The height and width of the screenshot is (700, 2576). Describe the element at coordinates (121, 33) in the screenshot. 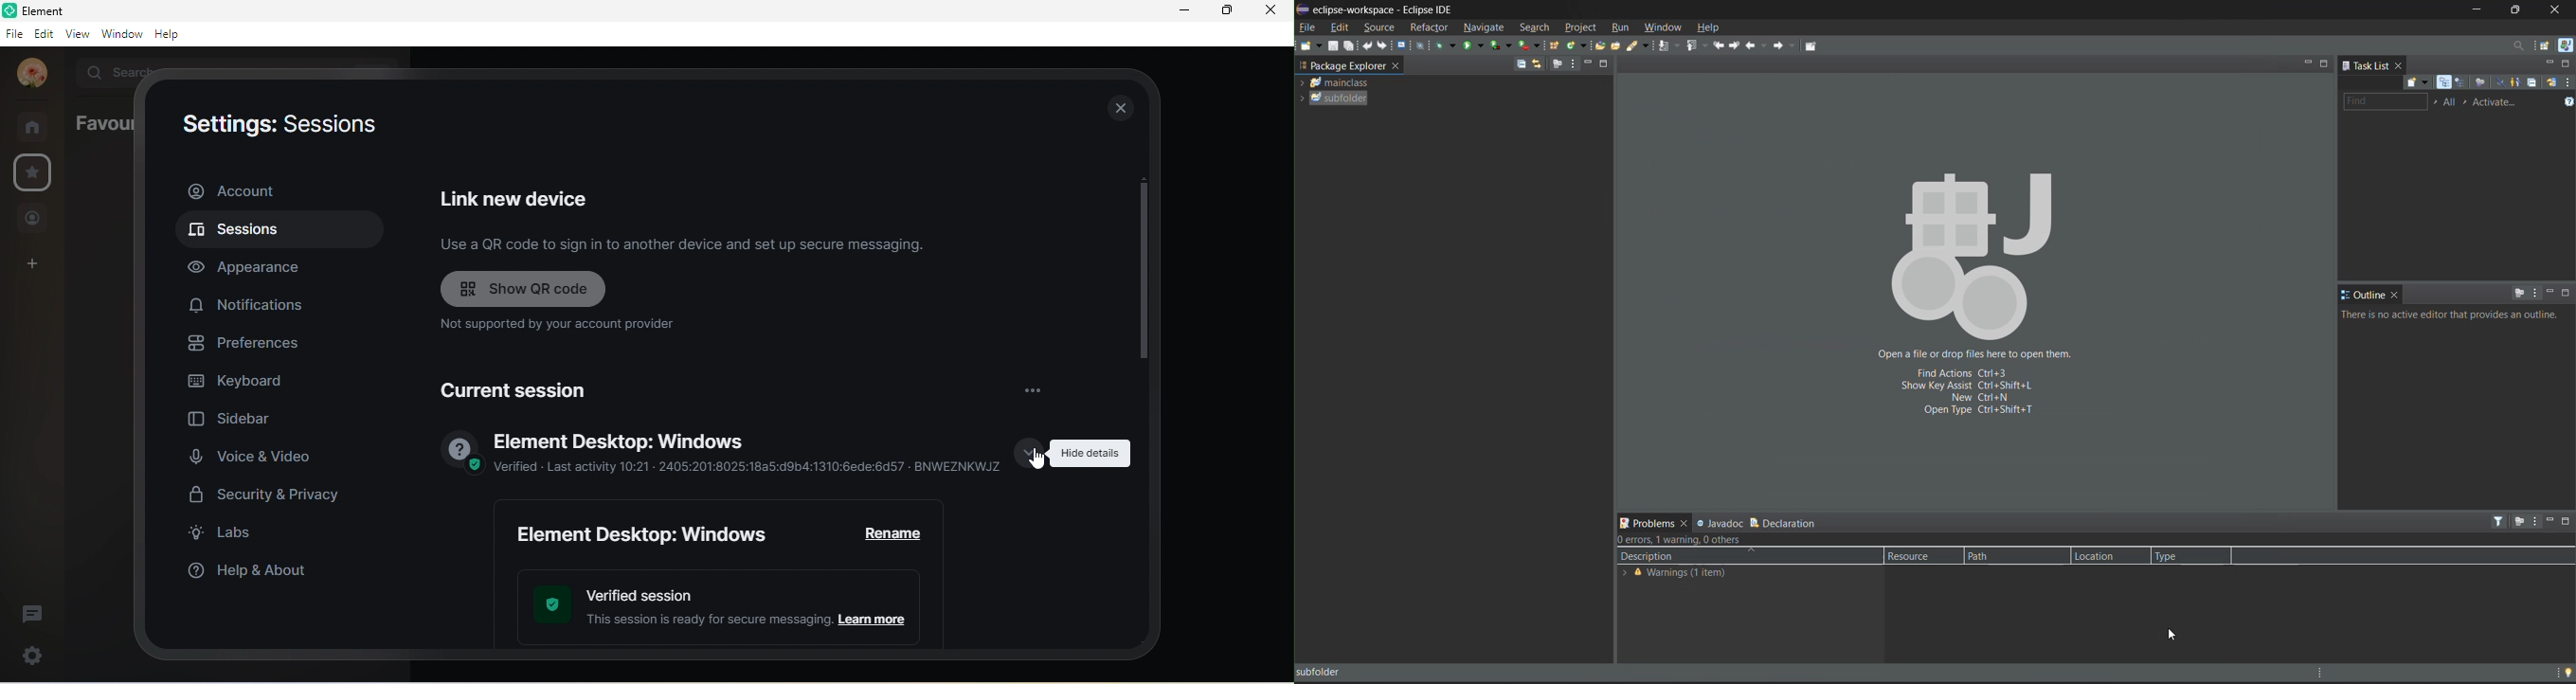

I see `window` at that location.